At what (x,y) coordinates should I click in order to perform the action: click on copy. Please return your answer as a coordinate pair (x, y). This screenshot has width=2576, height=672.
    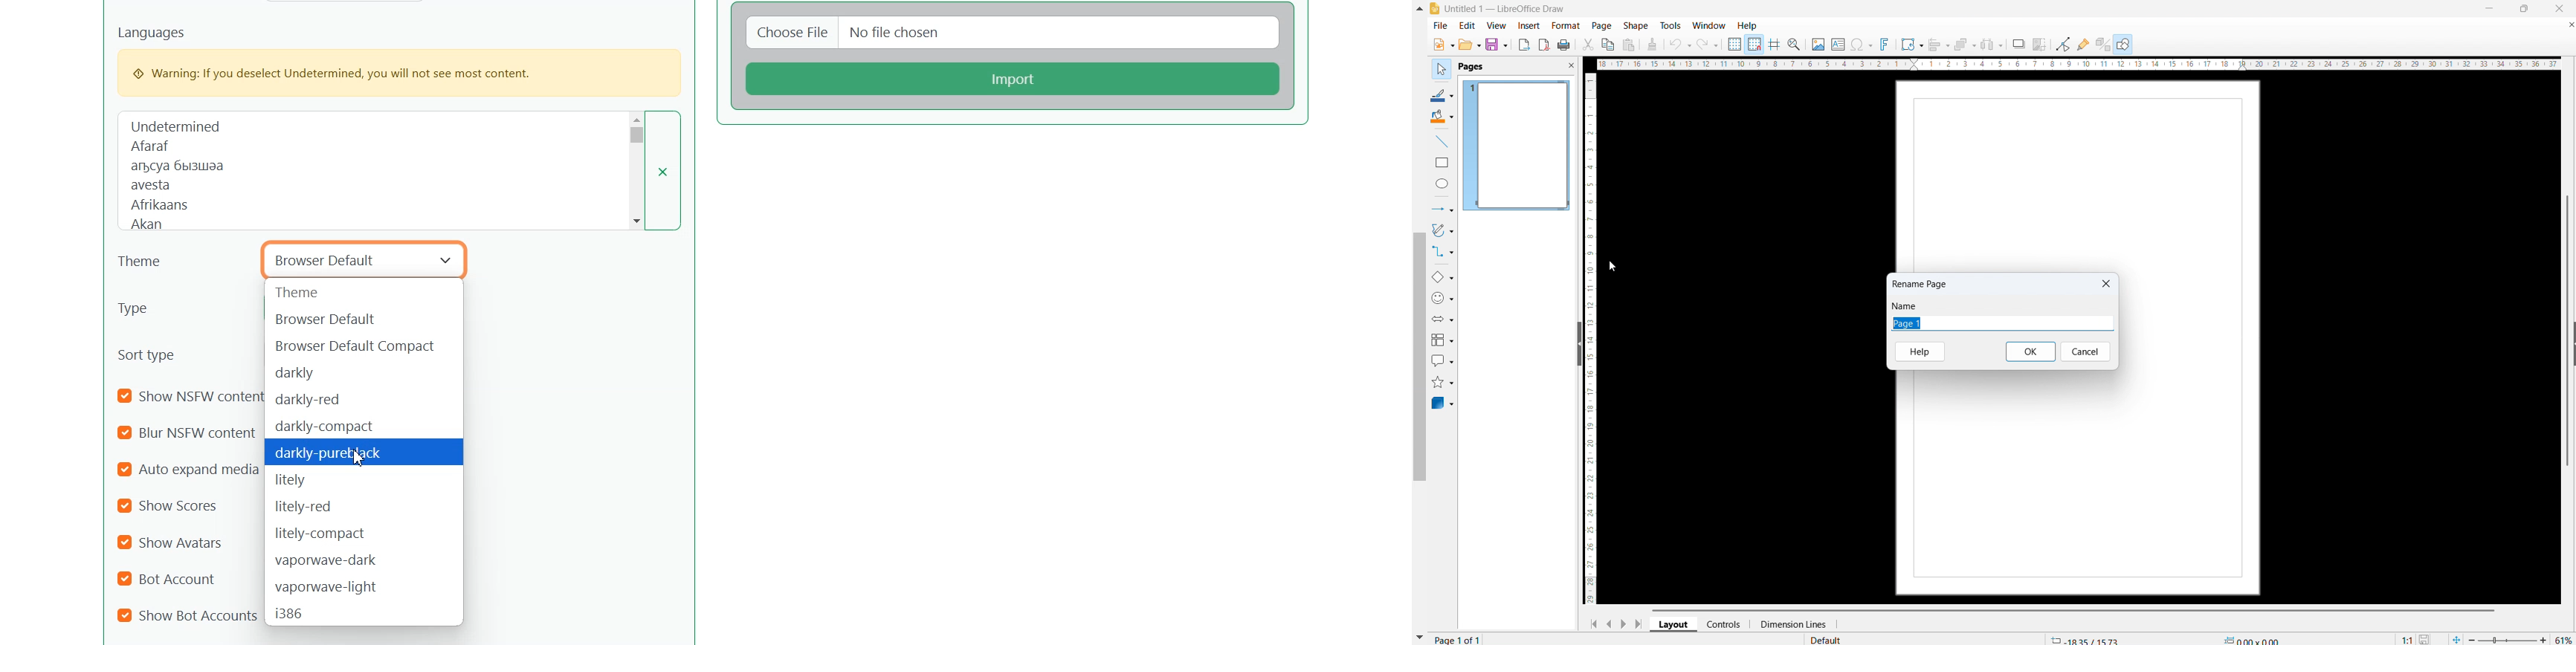
    Looking at the image, I should click on (1607, 44).